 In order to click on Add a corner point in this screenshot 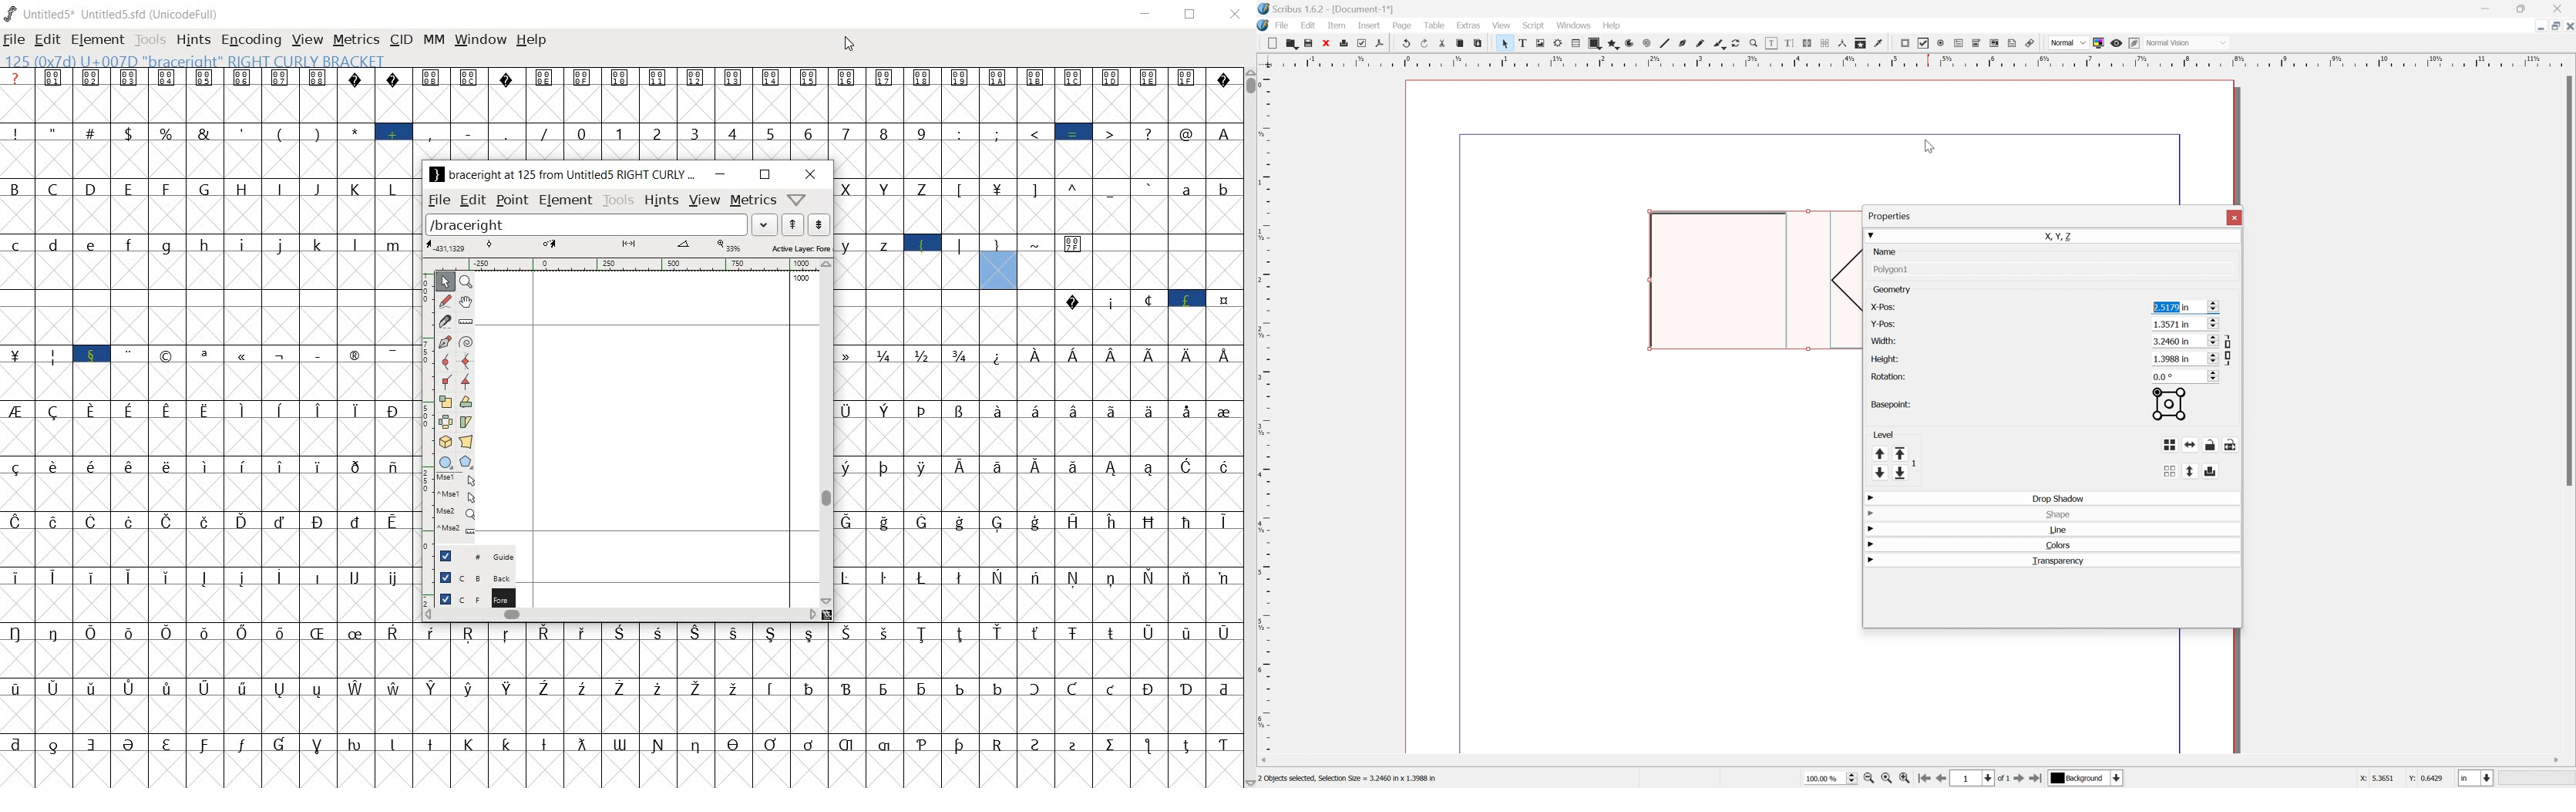, I will do `click(446, 381)`.